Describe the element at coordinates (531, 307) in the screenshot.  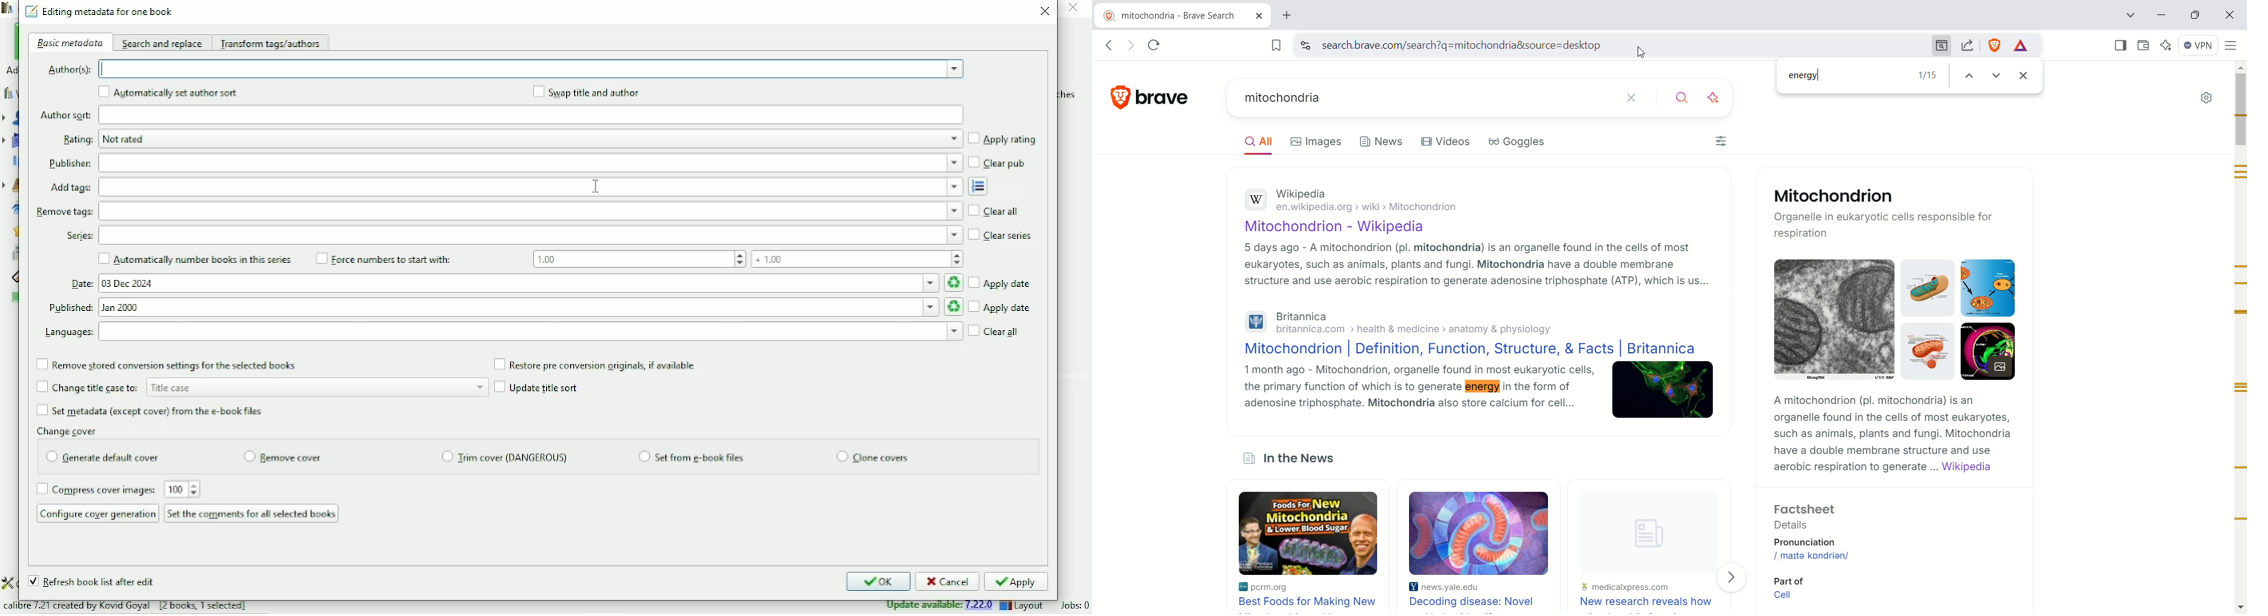
I see `select Published date ` at that location.